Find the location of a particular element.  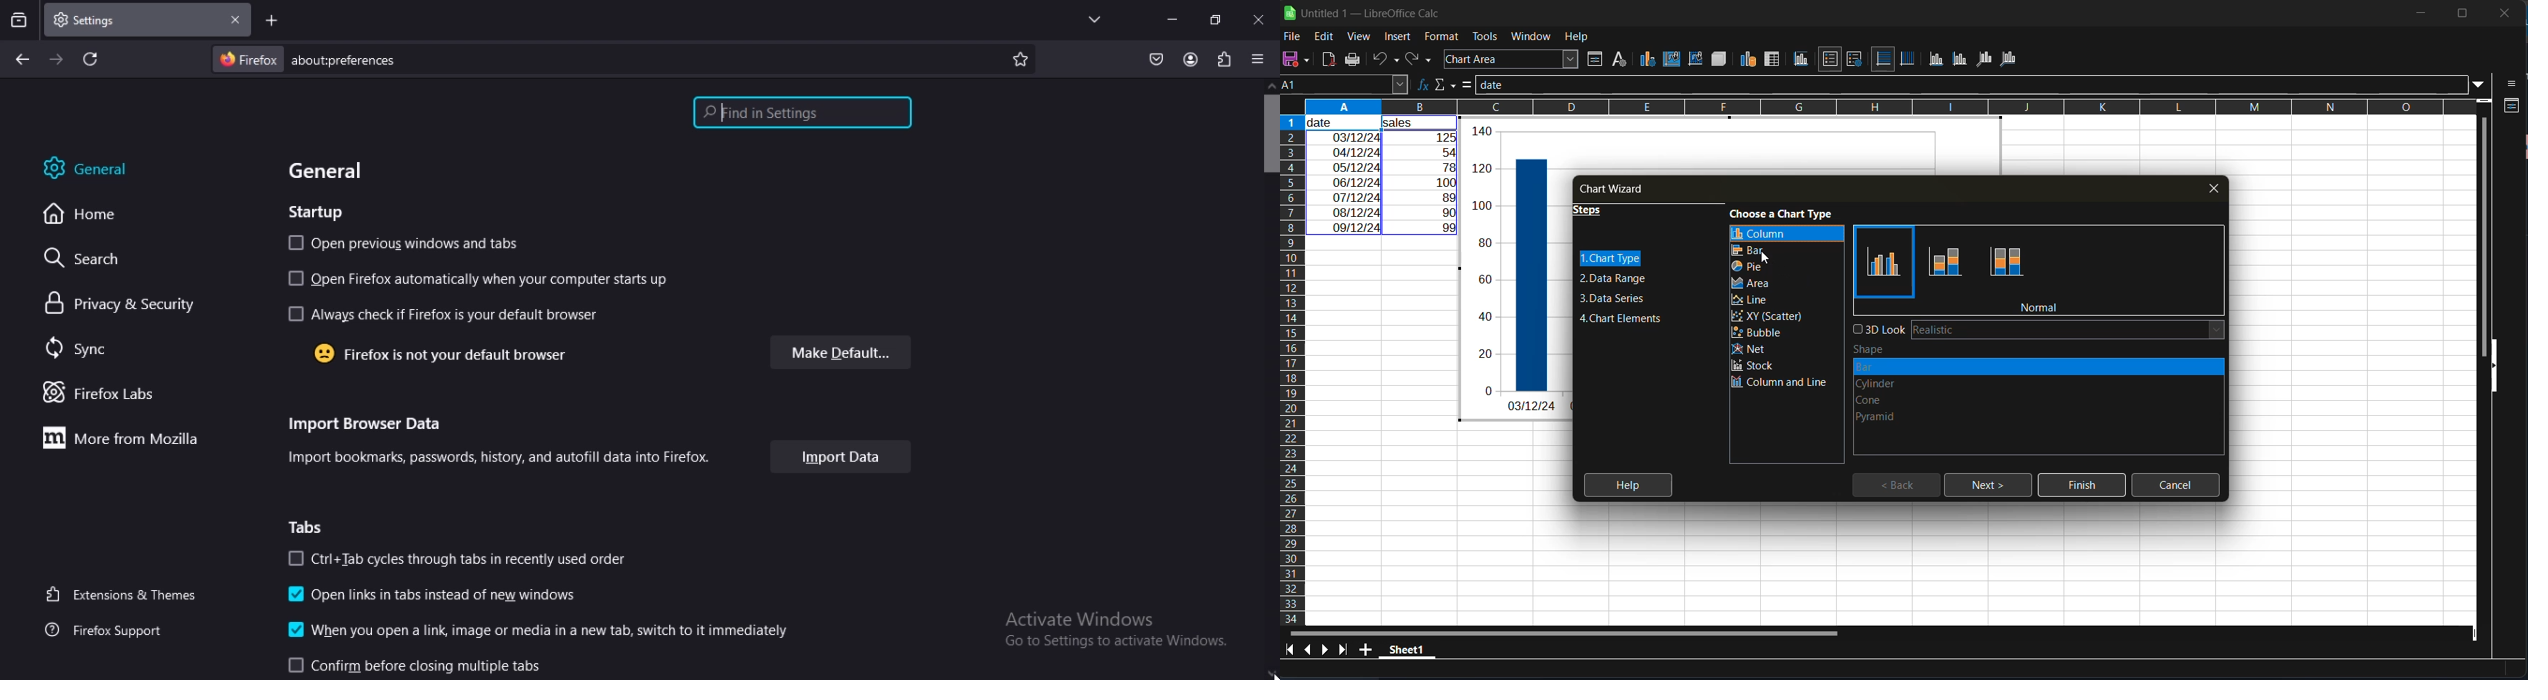

when you open a link, image or media in a new tab switch immediately is located at coordinates (538, 629).